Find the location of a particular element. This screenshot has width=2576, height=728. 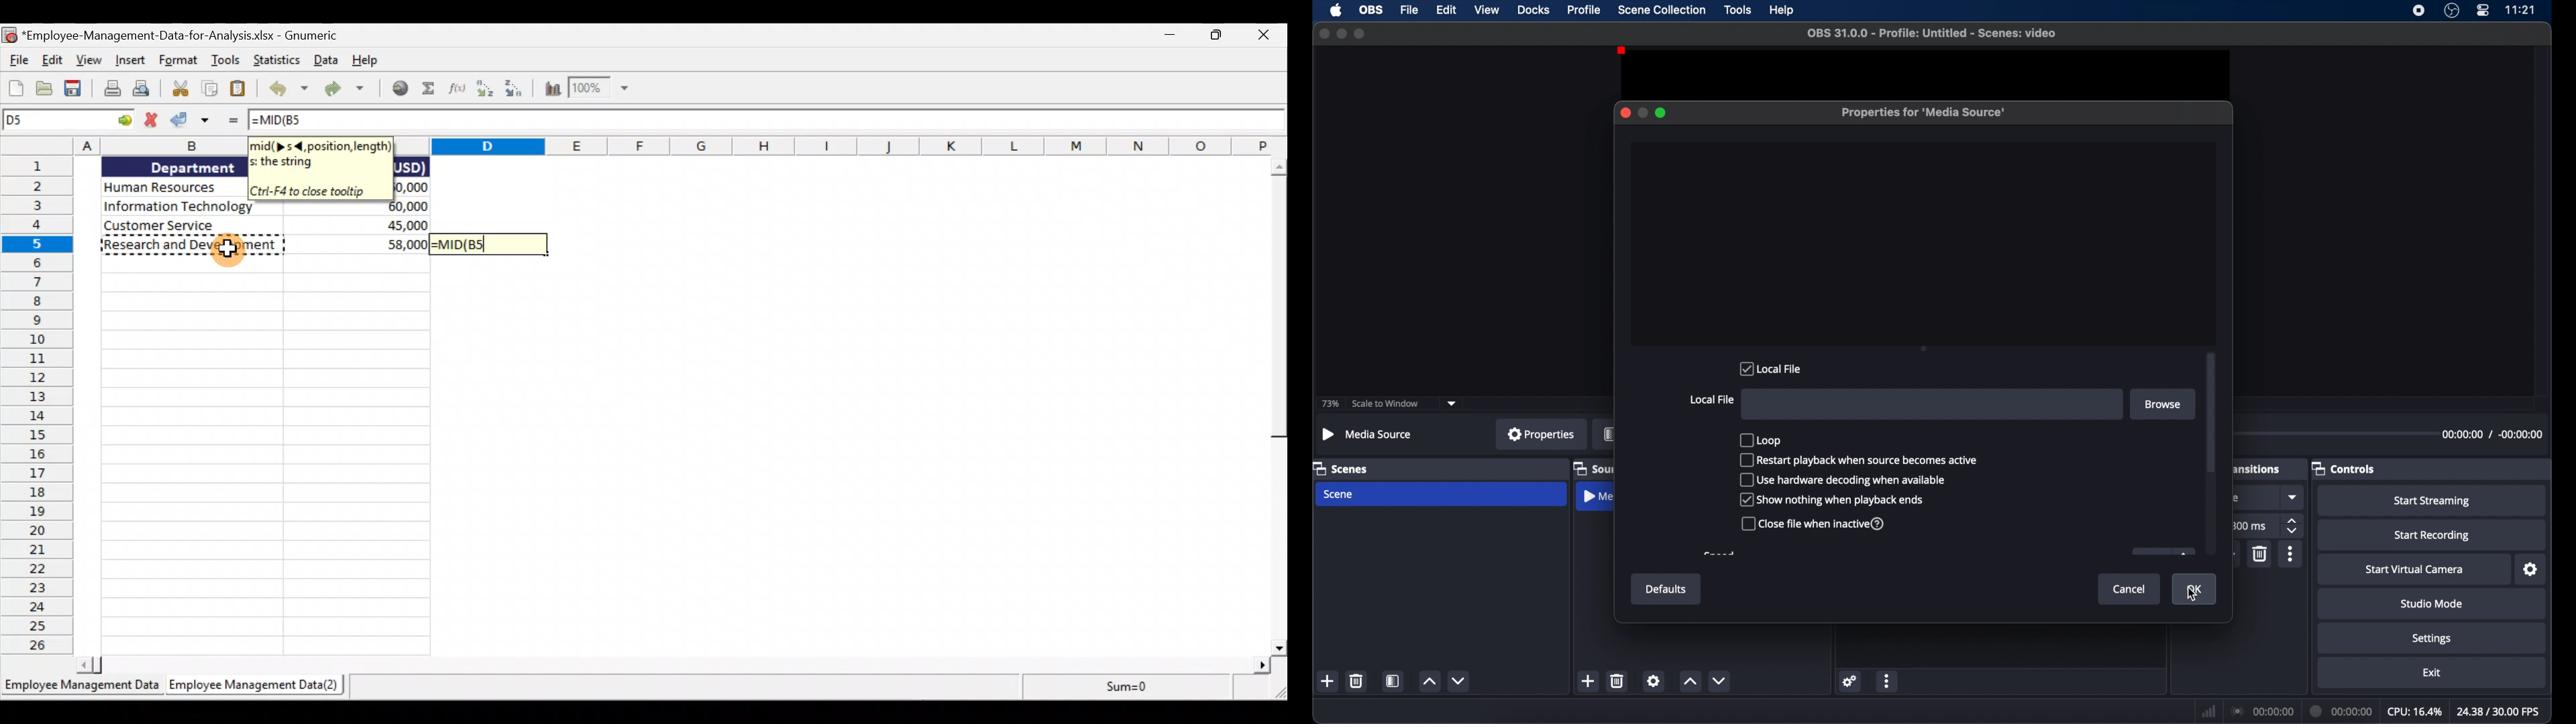

Zoom is located at coordinates (606, 90).